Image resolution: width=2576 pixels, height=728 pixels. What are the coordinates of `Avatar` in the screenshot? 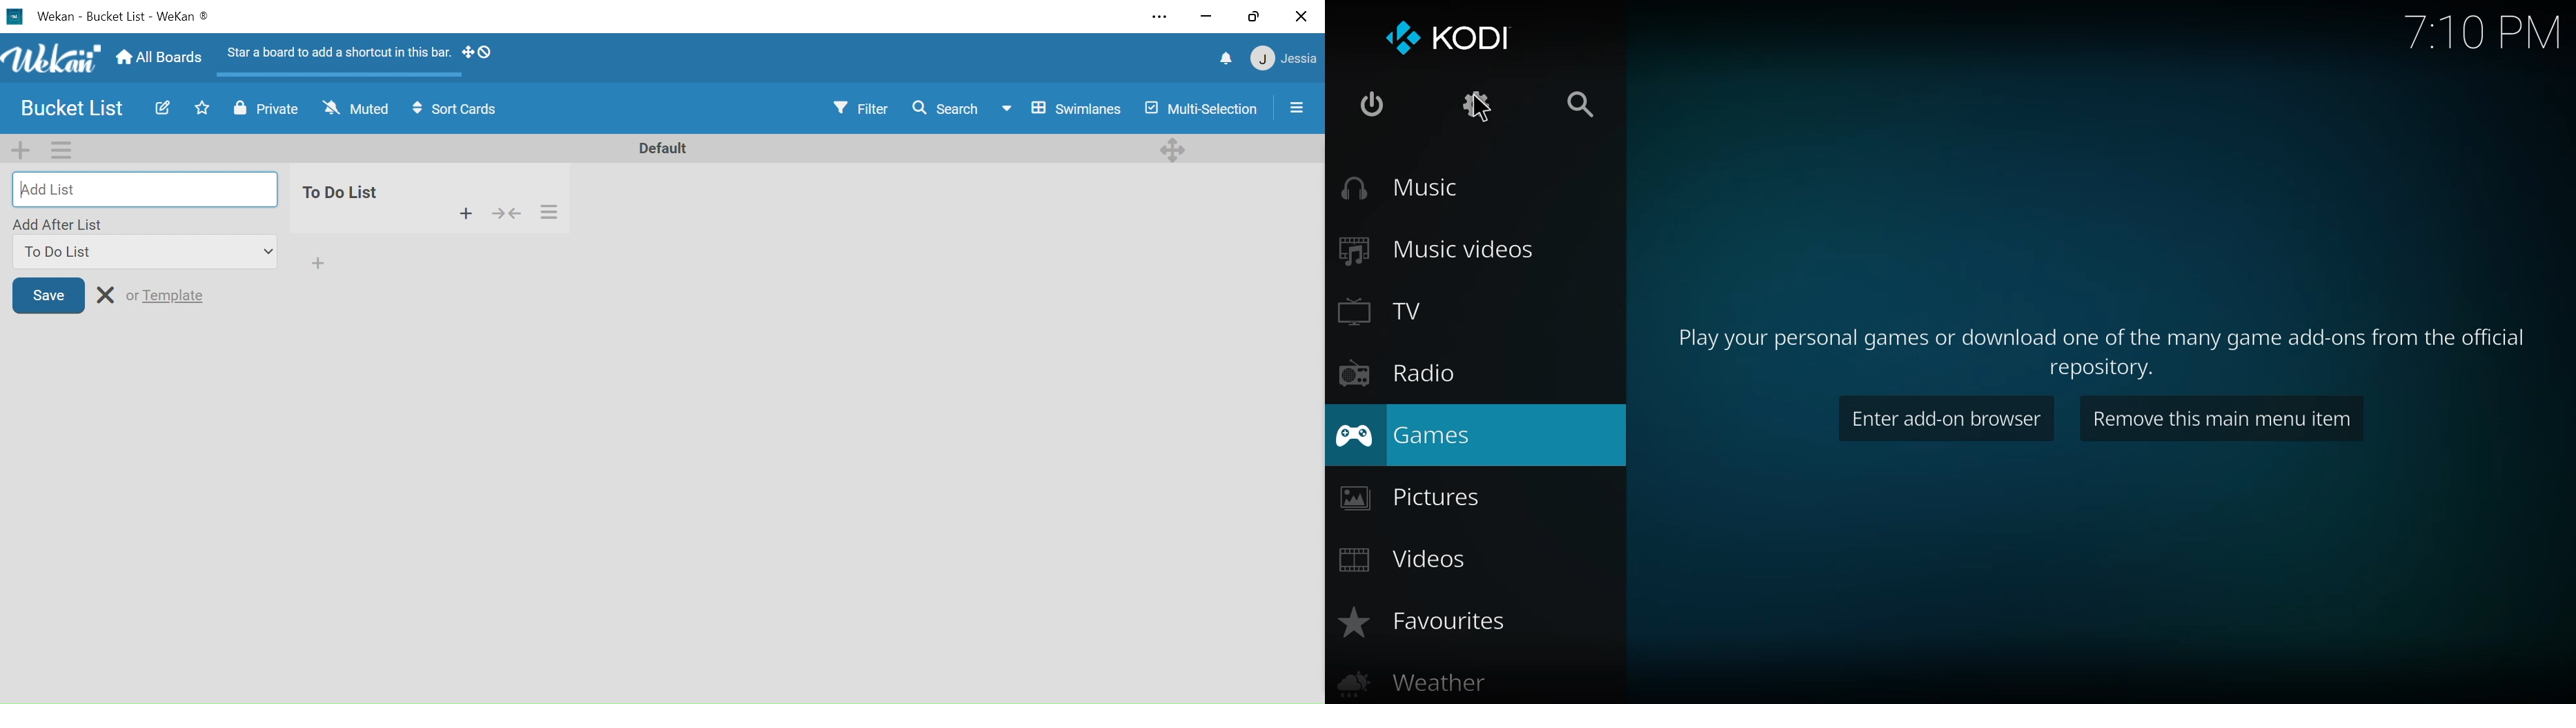 It's located at (1261, 60).